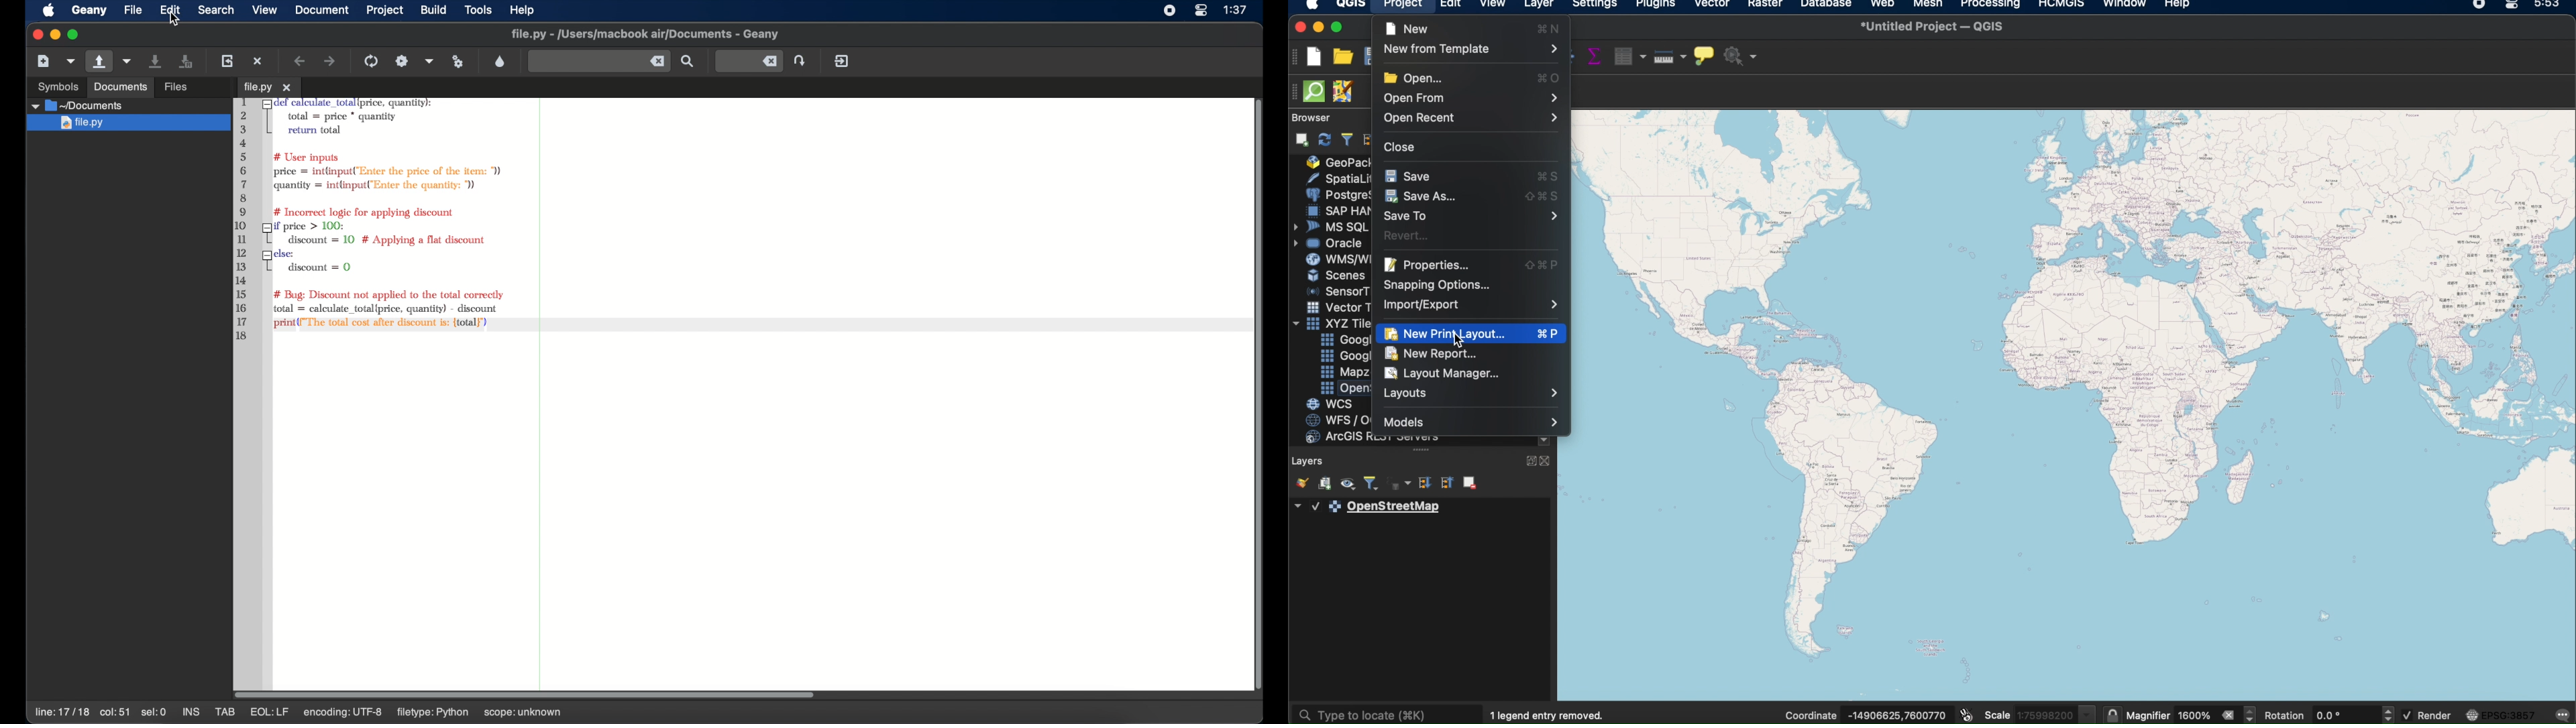 The image size is (2576, 728). What do you see at coordinates (1399, 483) in the screenshot?
I see `filter legend by expression` at bounding box center [1399, 483].